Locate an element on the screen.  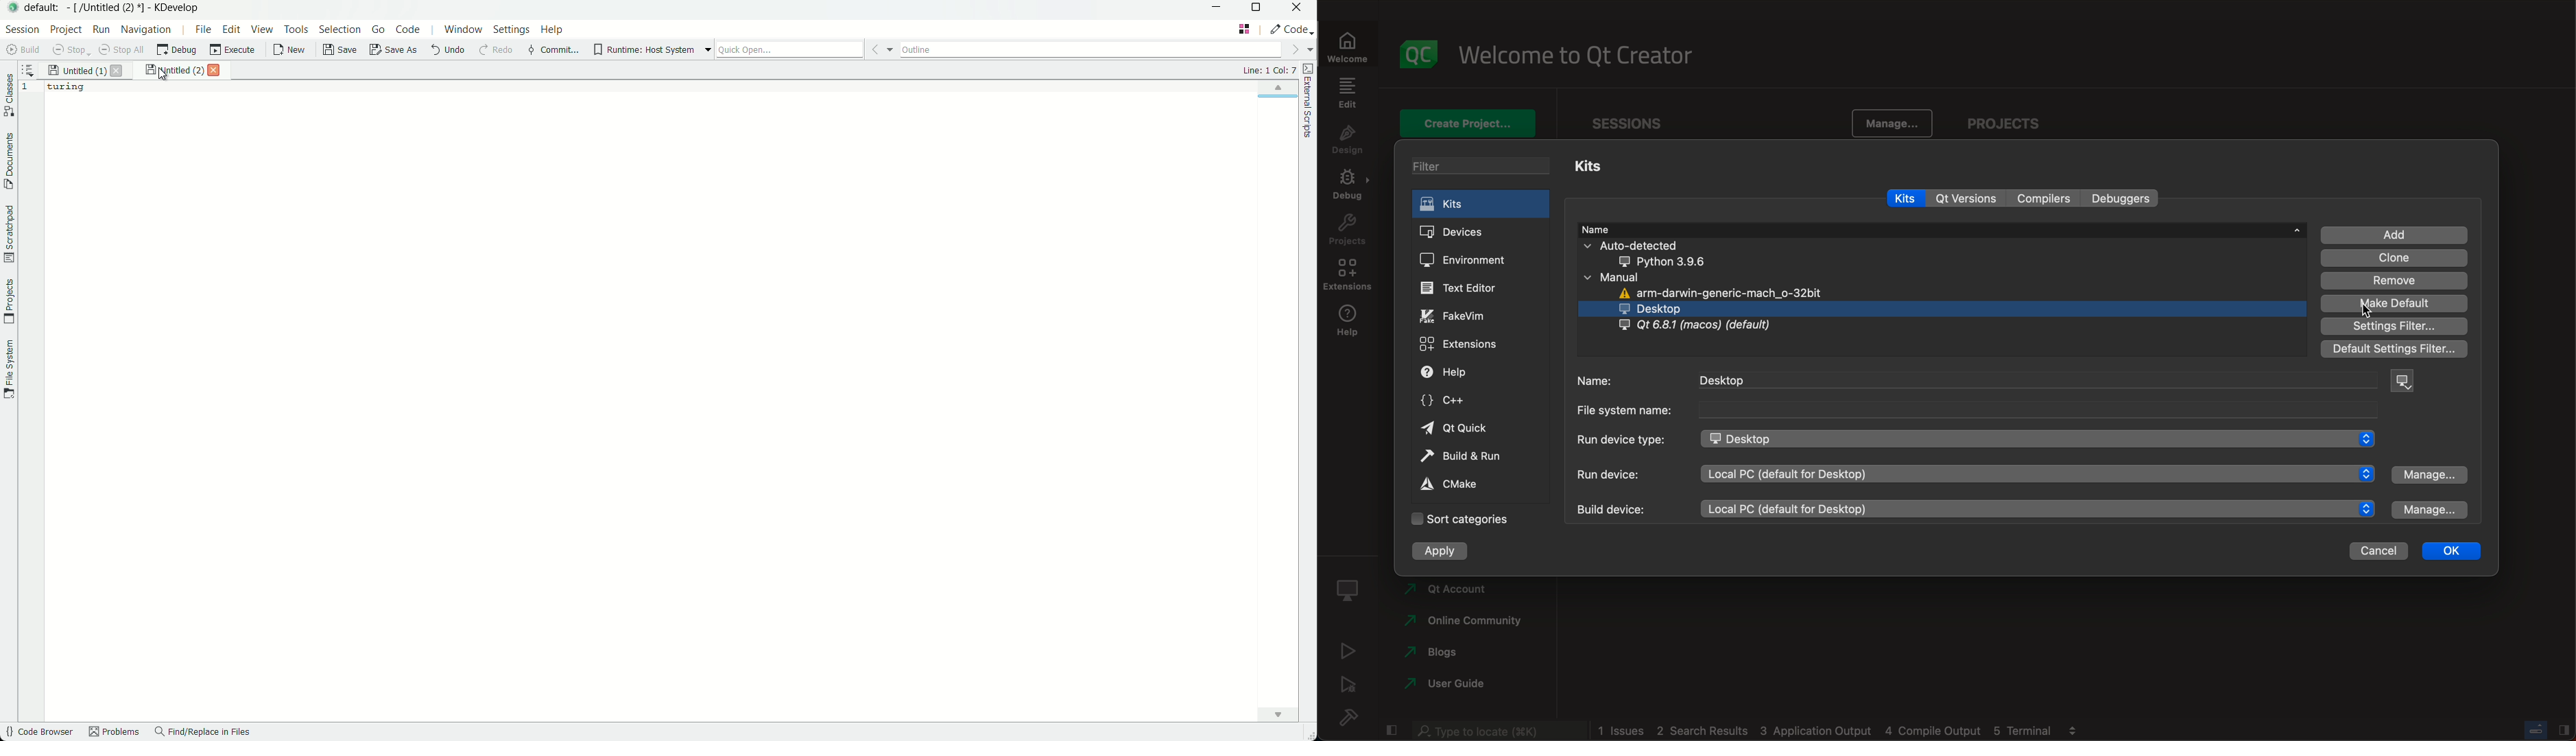
fakevim is located at coordinates (1457, 315).